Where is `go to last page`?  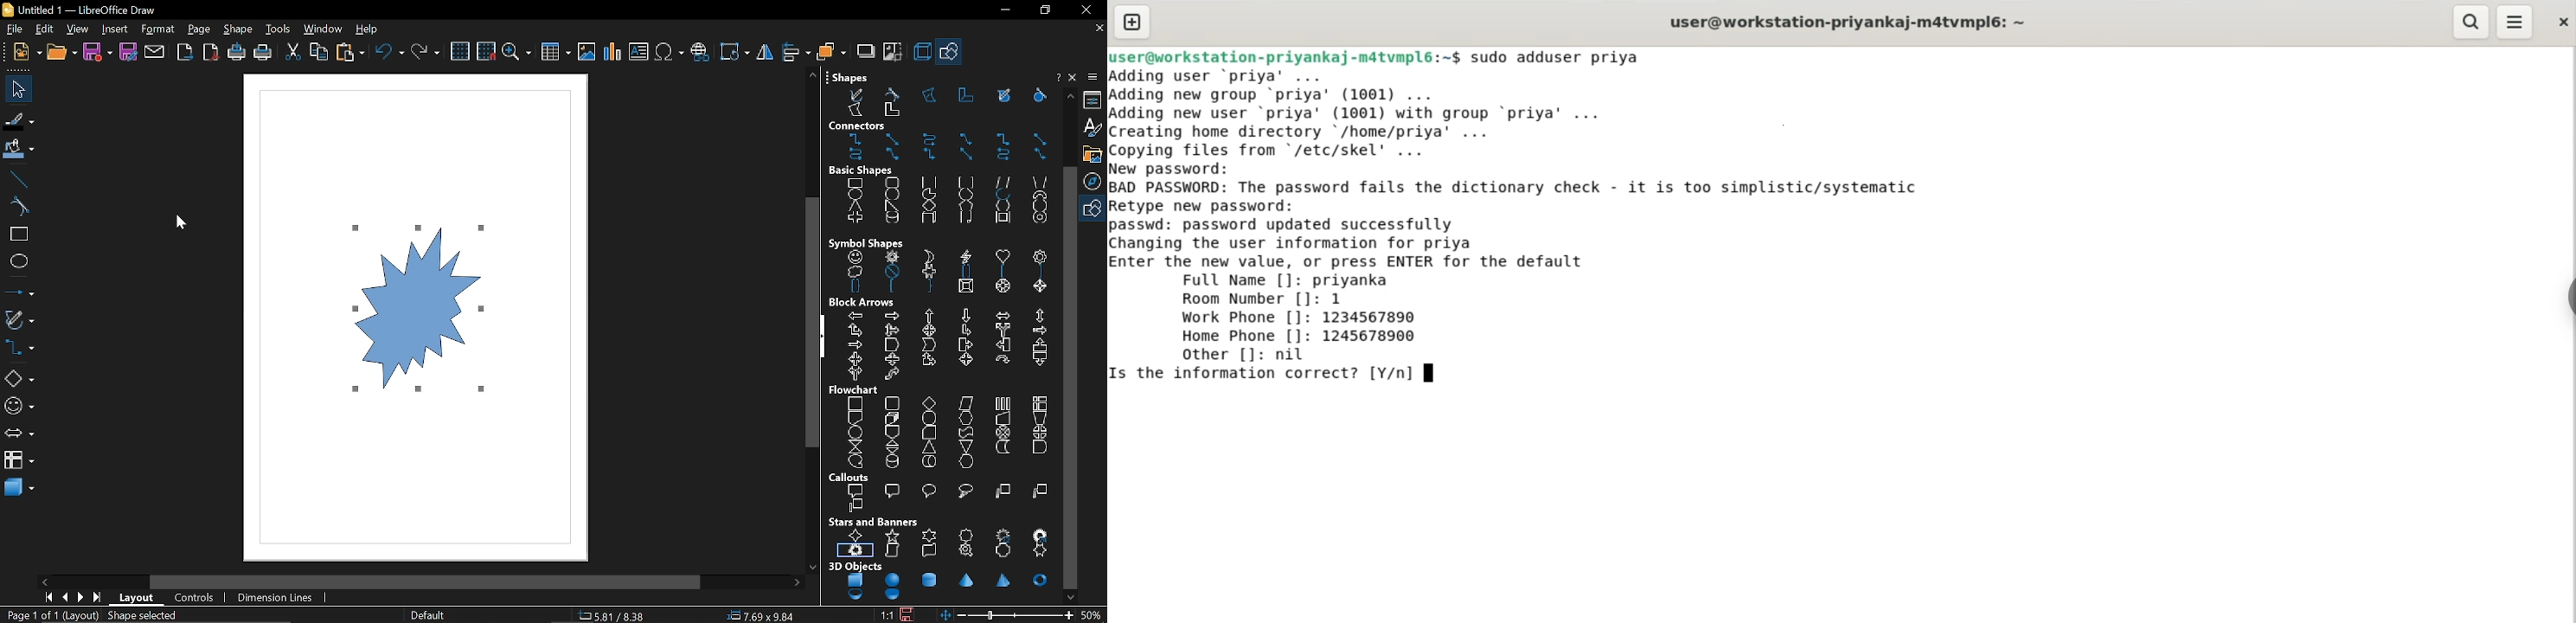 go to last page is located at coordinates (99, 599).